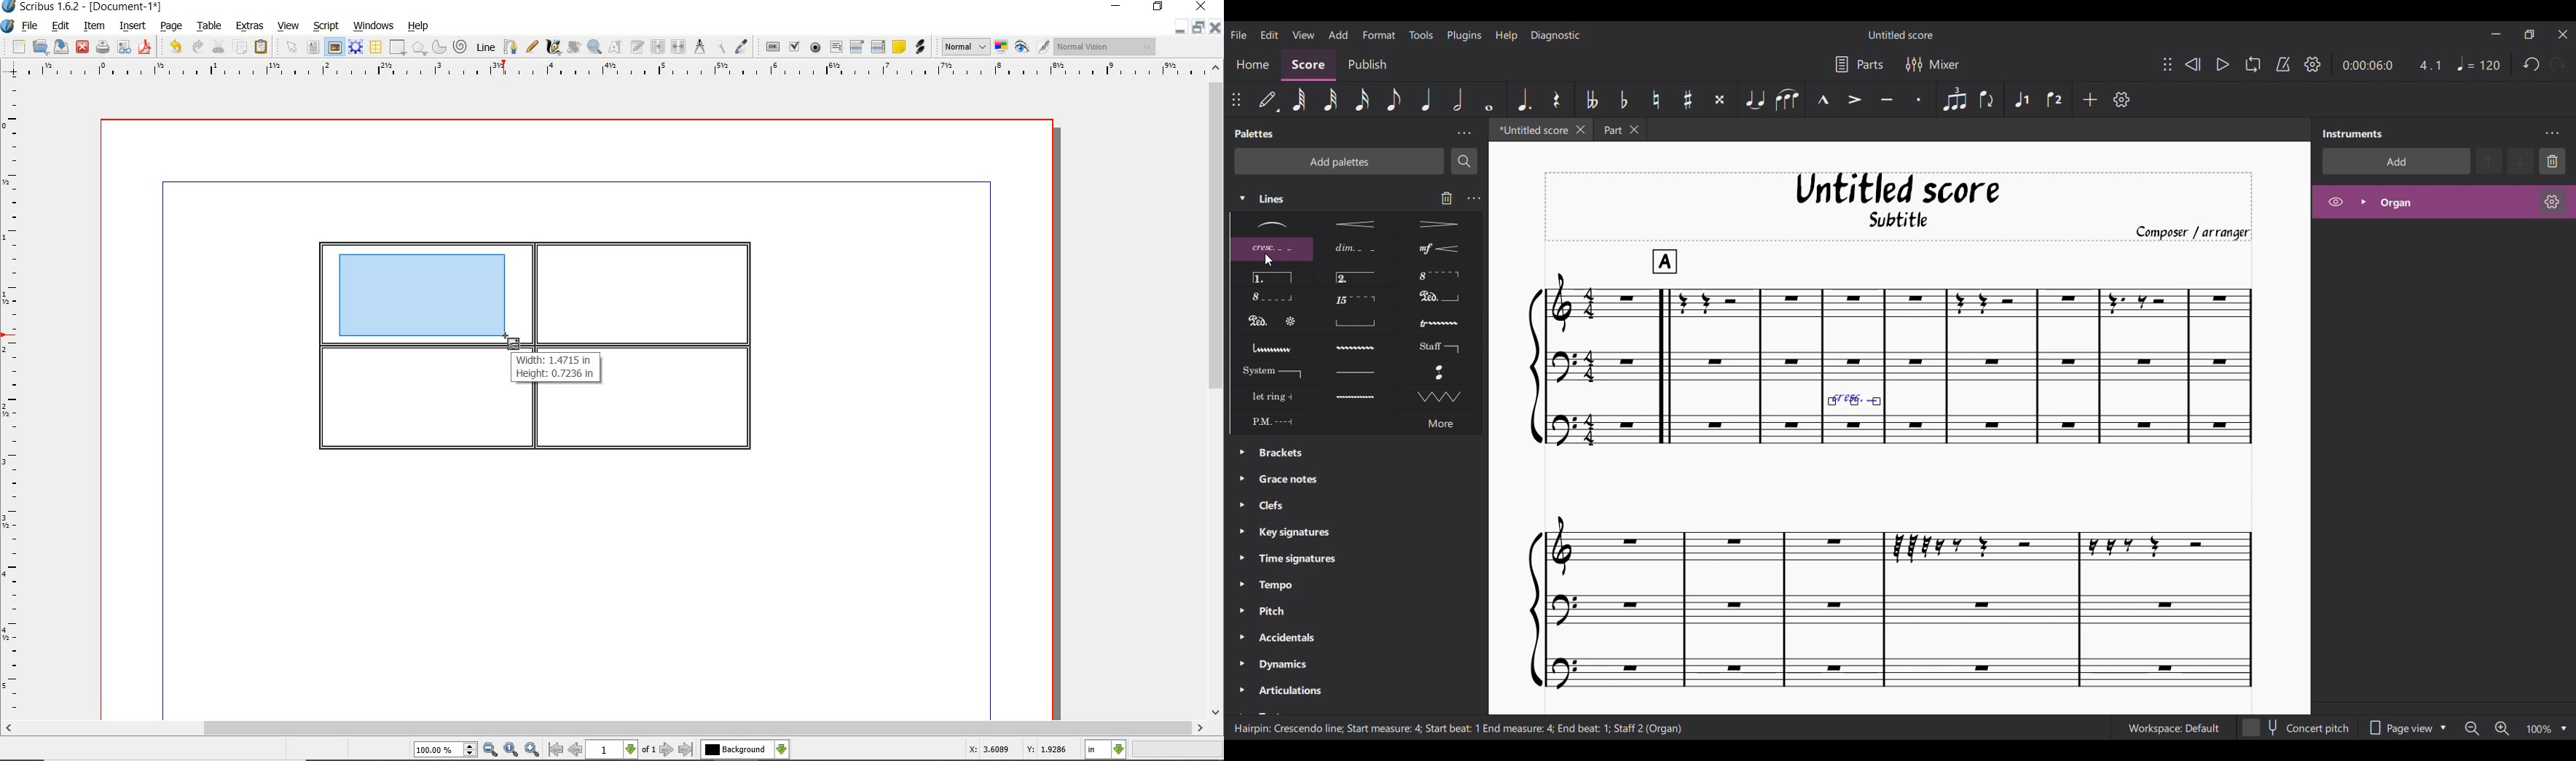 The height and width of the screenshot is (784, 2576). Describe the element at coordinates (2444, 204) in the screenshot. I see `opem` at that location.